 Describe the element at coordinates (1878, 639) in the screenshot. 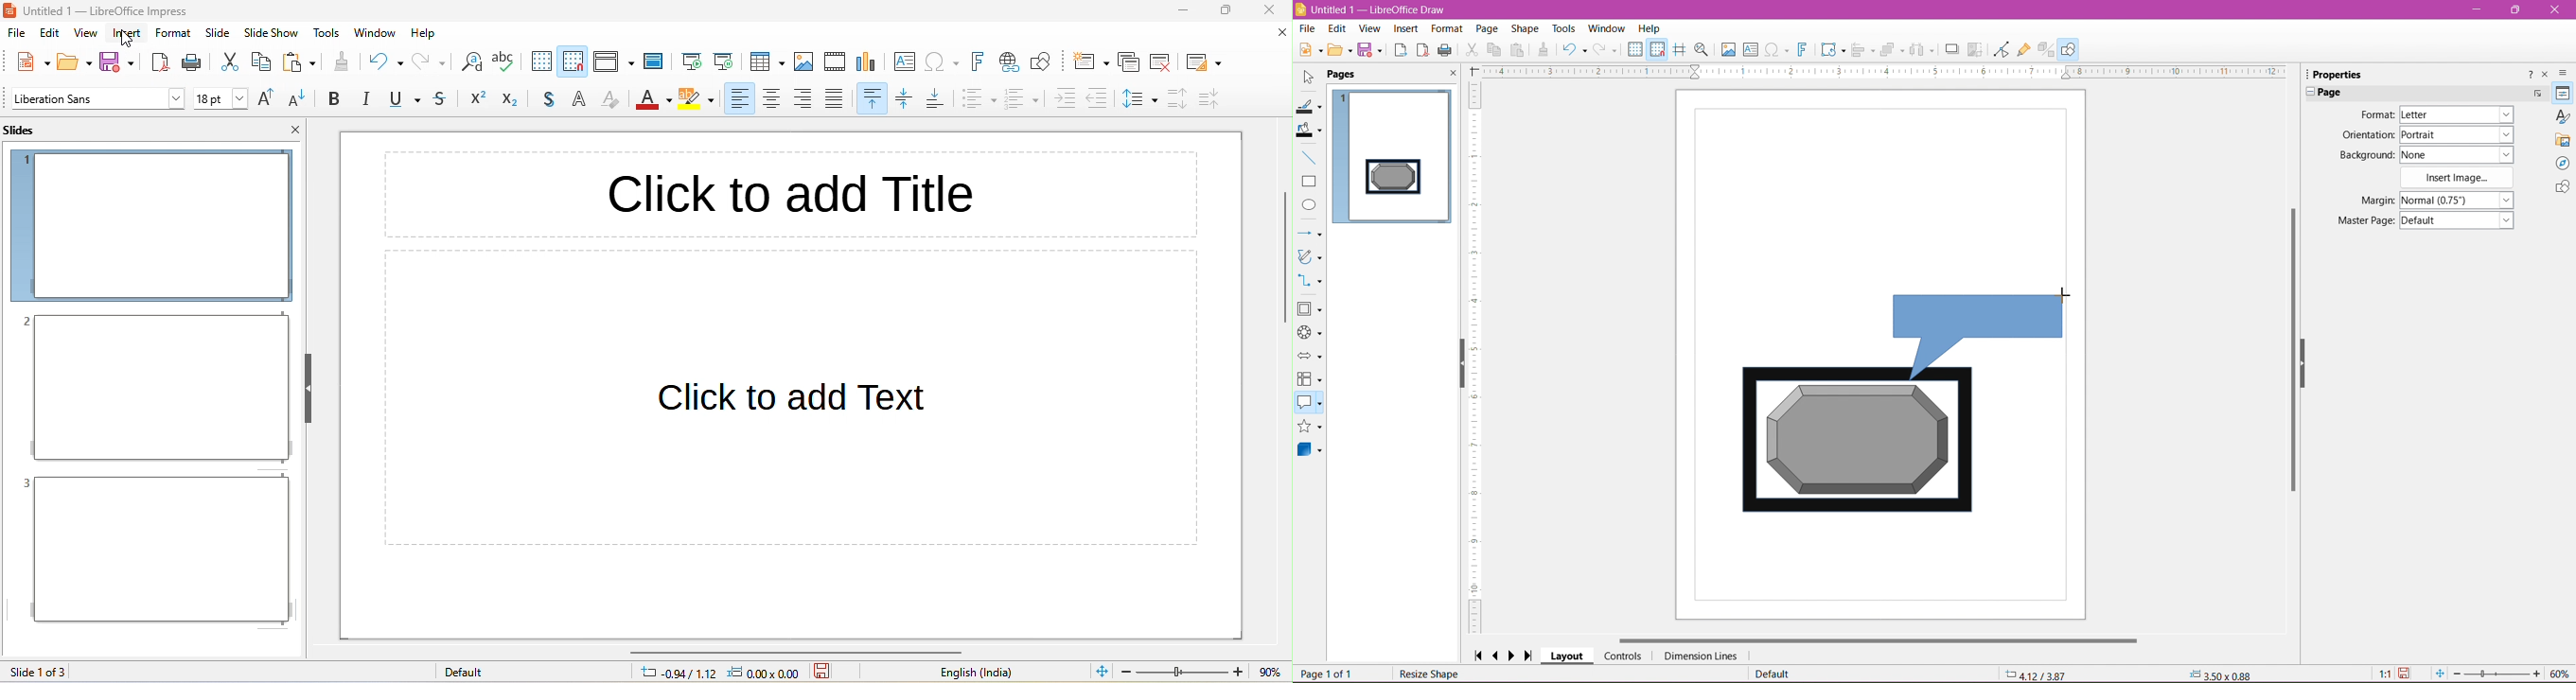

I see `Horizontal Scroll Bar` at that location.